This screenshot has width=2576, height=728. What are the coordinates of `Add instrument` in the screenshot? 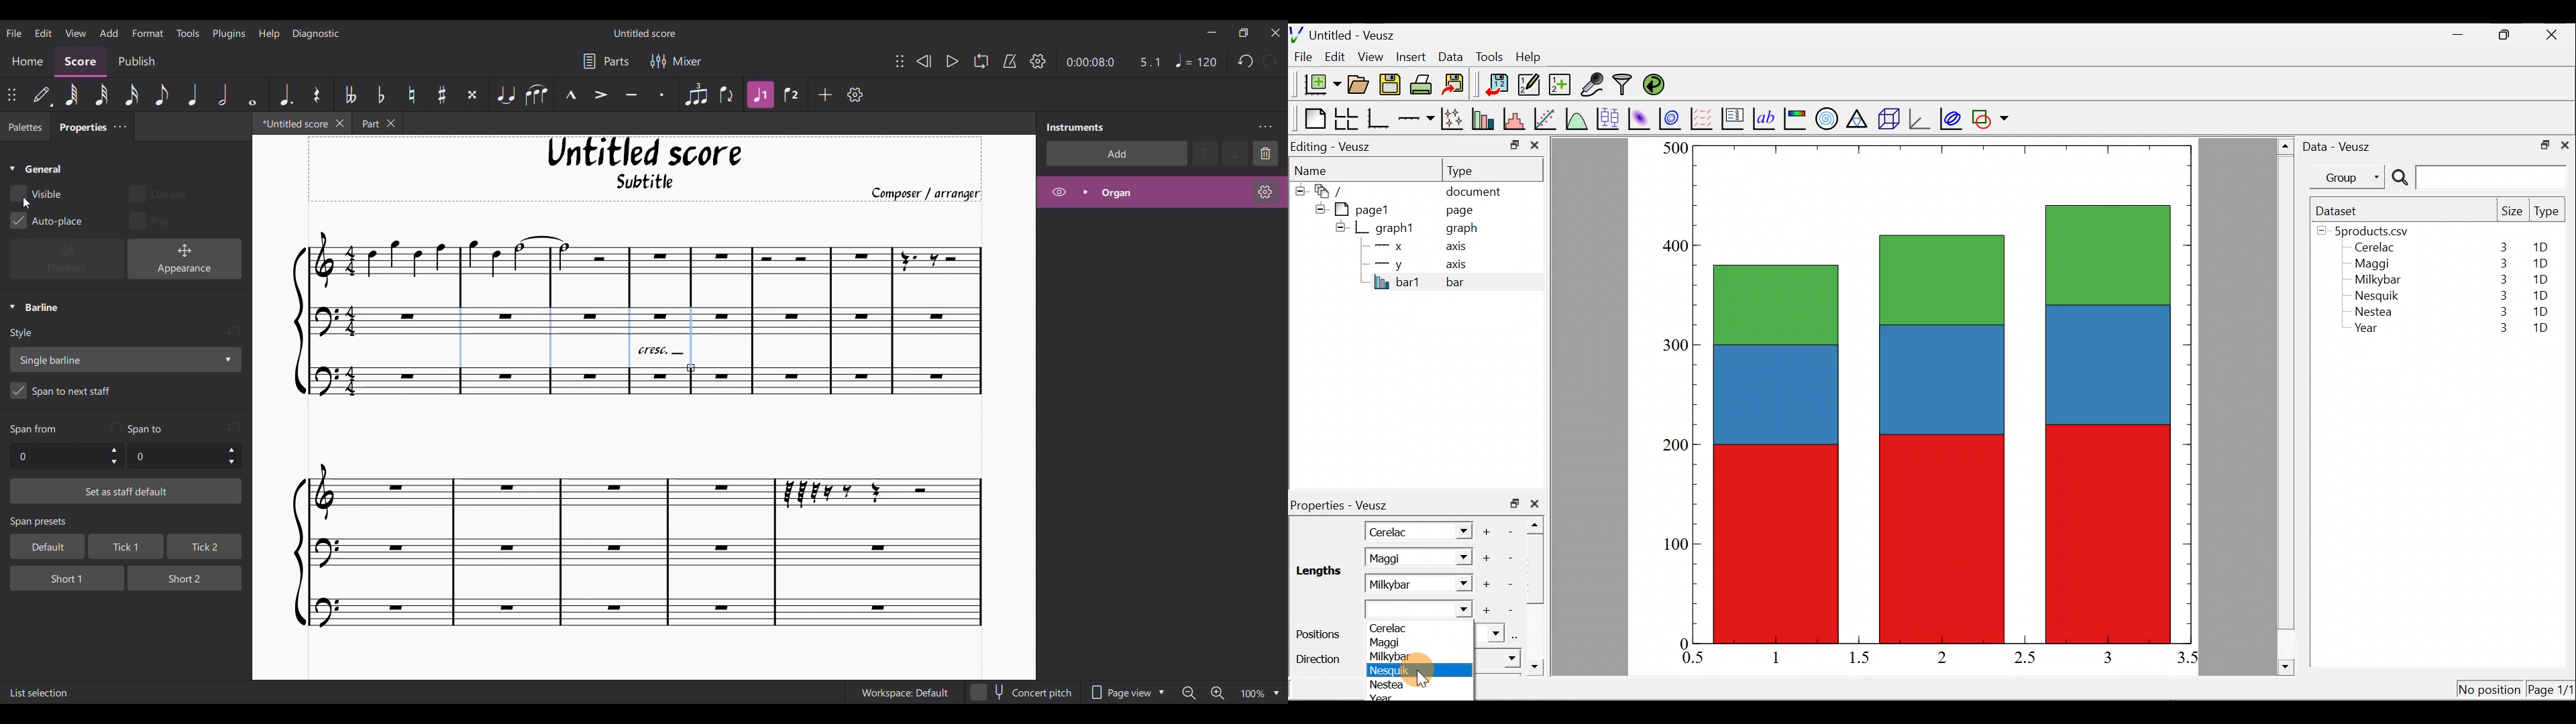 It's located at (1117, 153).